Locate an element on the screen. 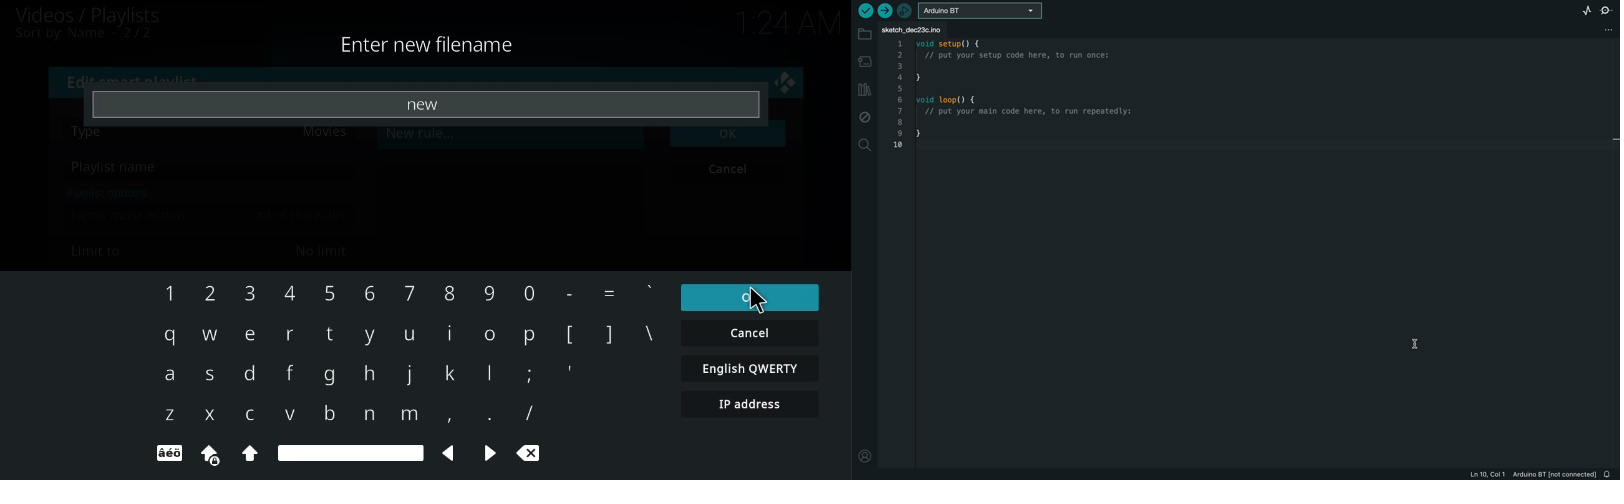  p is located at coordinates (527, 336).